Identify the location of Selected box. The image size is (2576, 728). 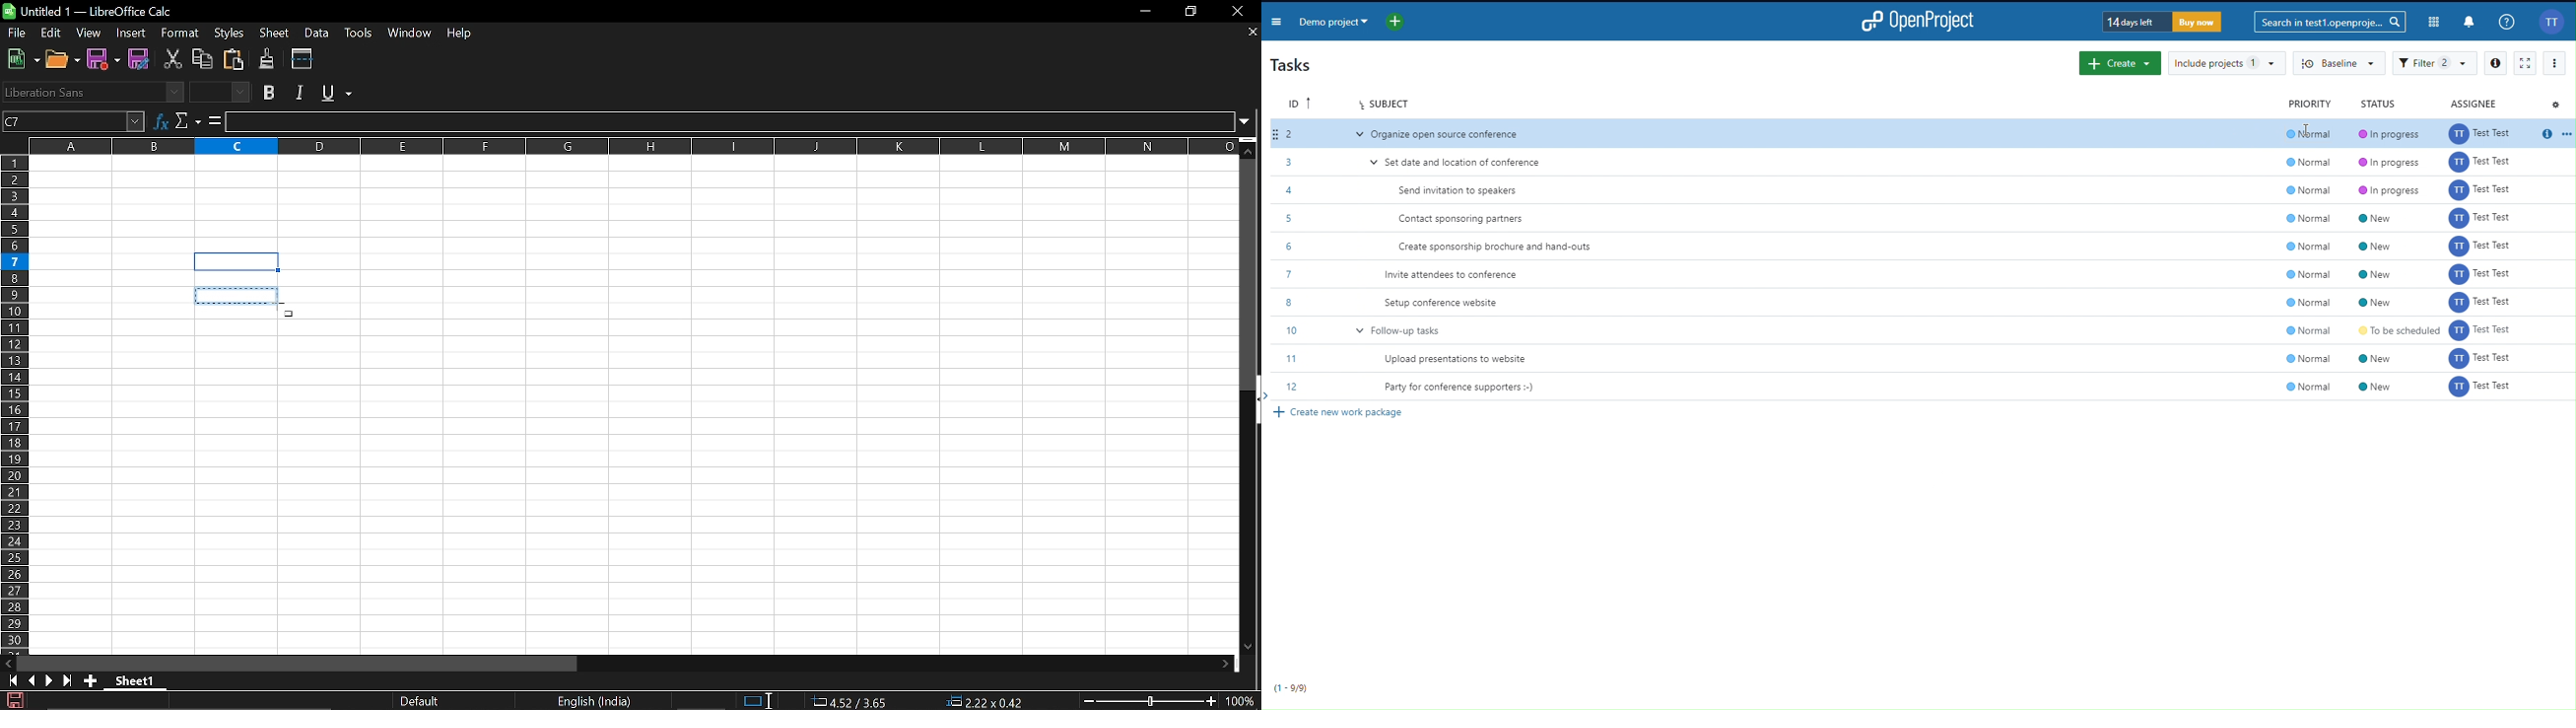
(238, 295).